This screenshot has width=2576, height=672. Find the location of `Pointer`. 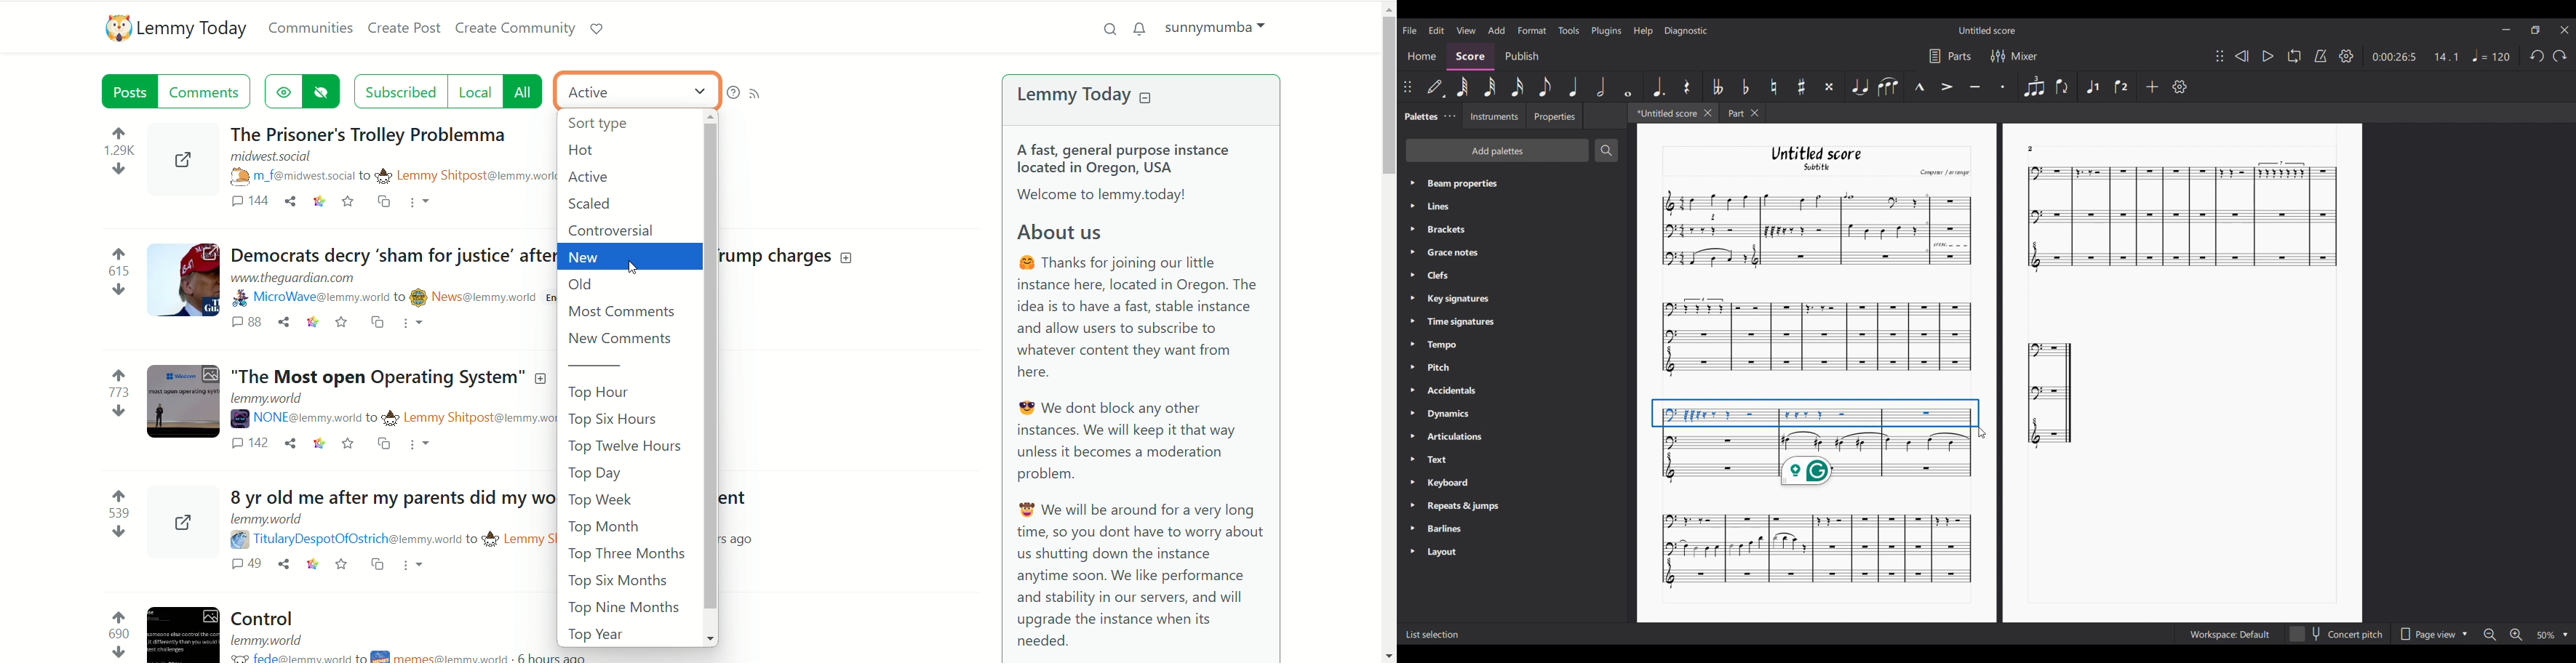

Pointer is located at coordinates (648, 268).